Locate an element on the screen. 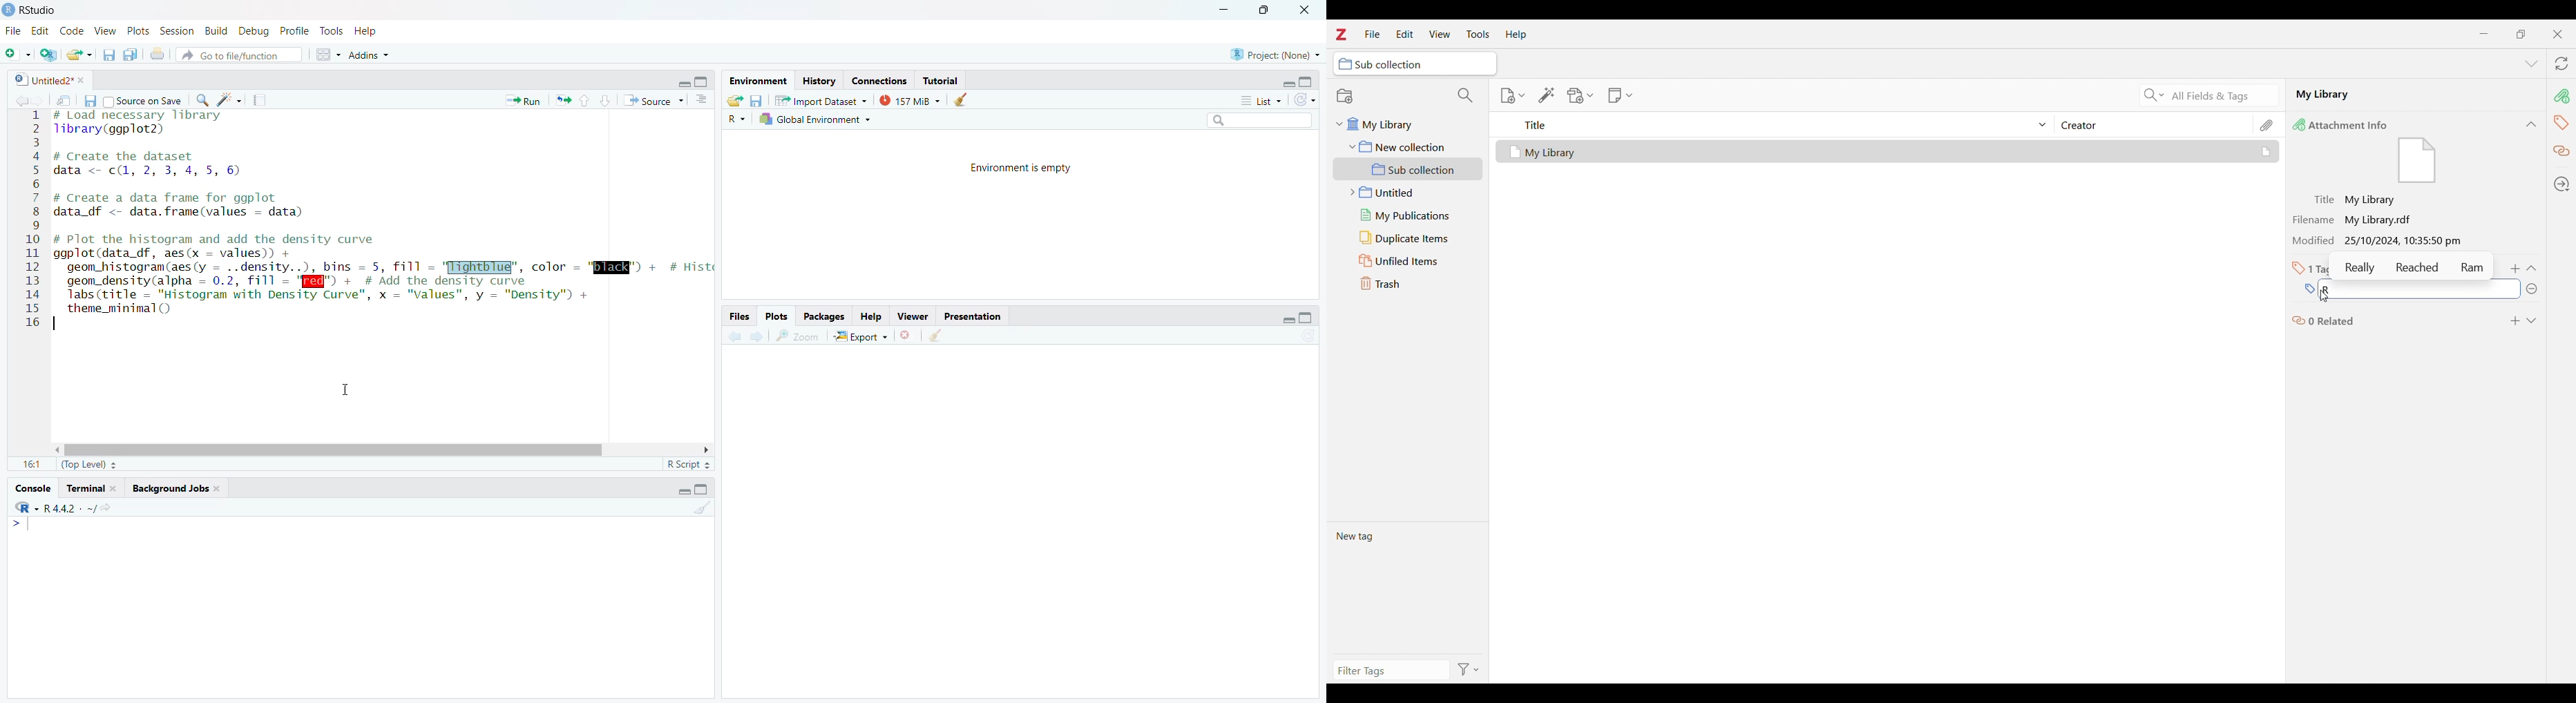  save workspace as is located at coordinates (756, 101).